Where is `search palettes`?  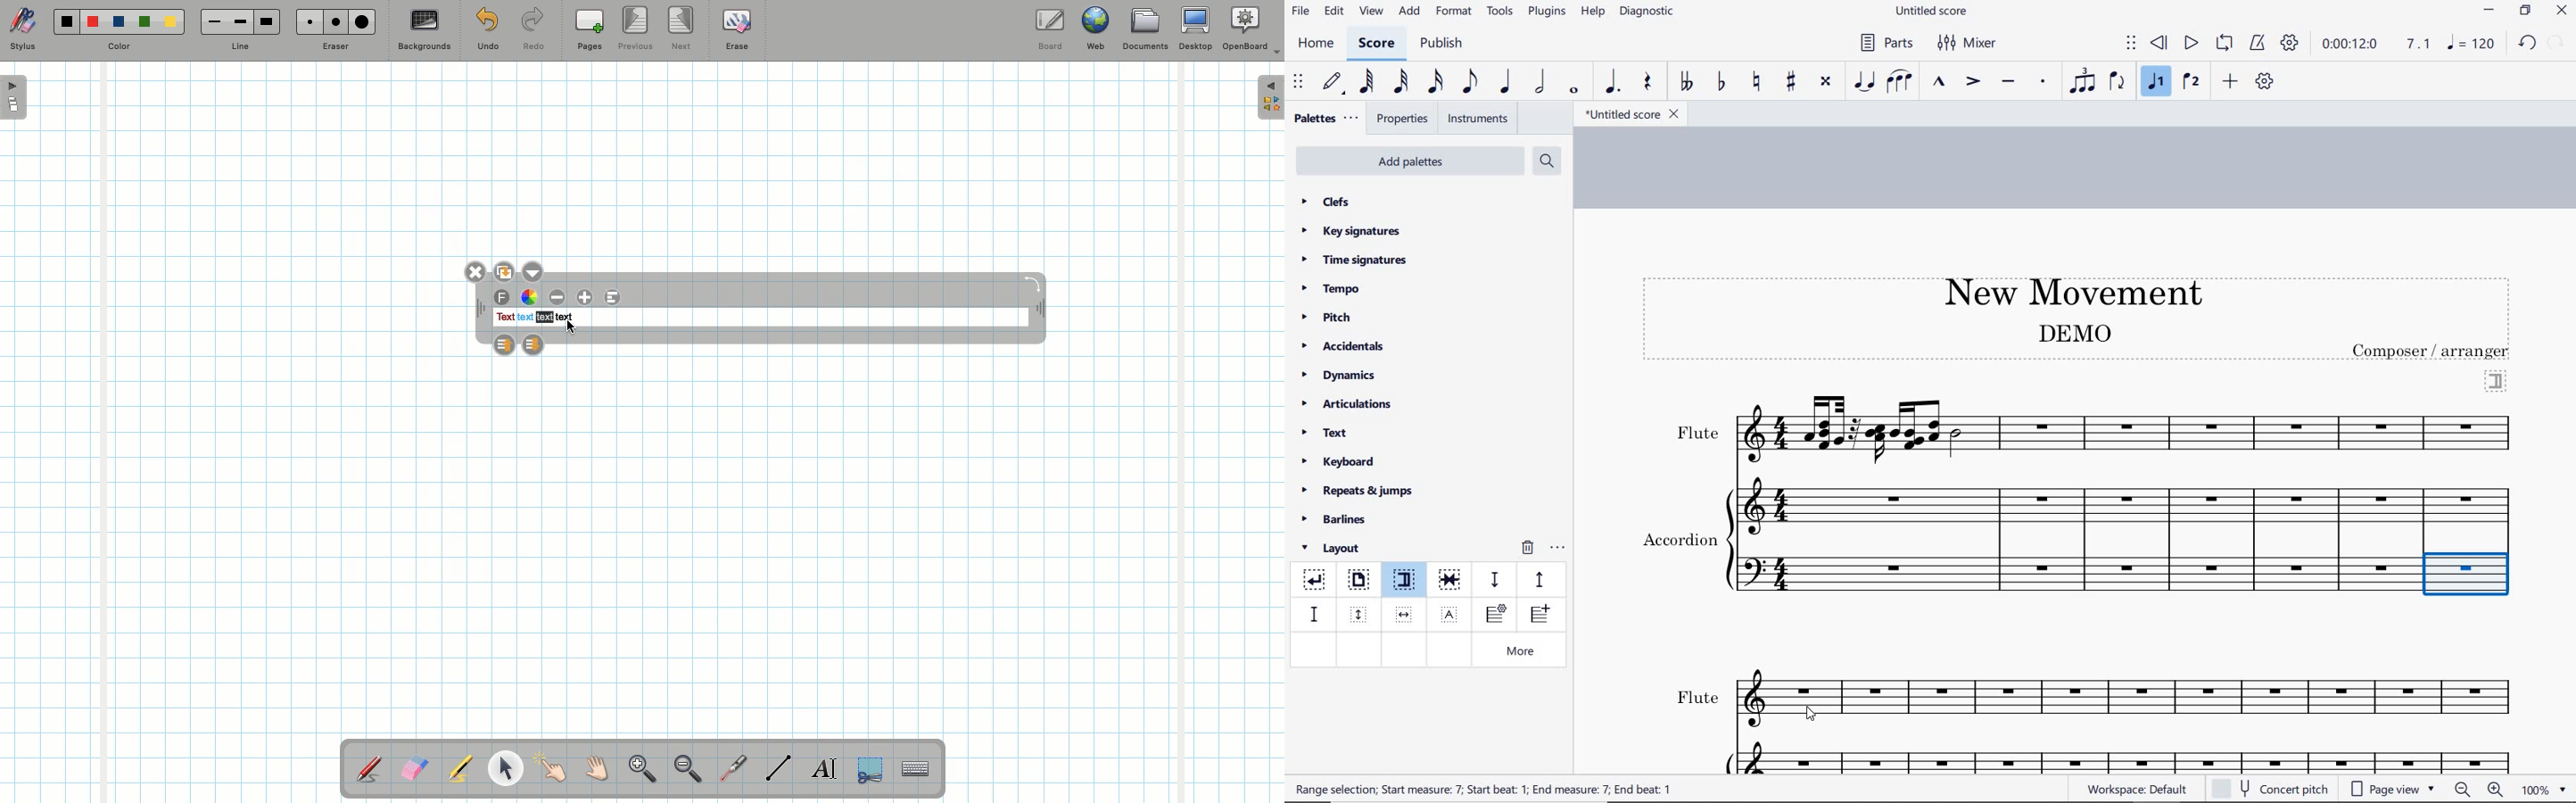 search palettes is located at coordinates (1545, 162).